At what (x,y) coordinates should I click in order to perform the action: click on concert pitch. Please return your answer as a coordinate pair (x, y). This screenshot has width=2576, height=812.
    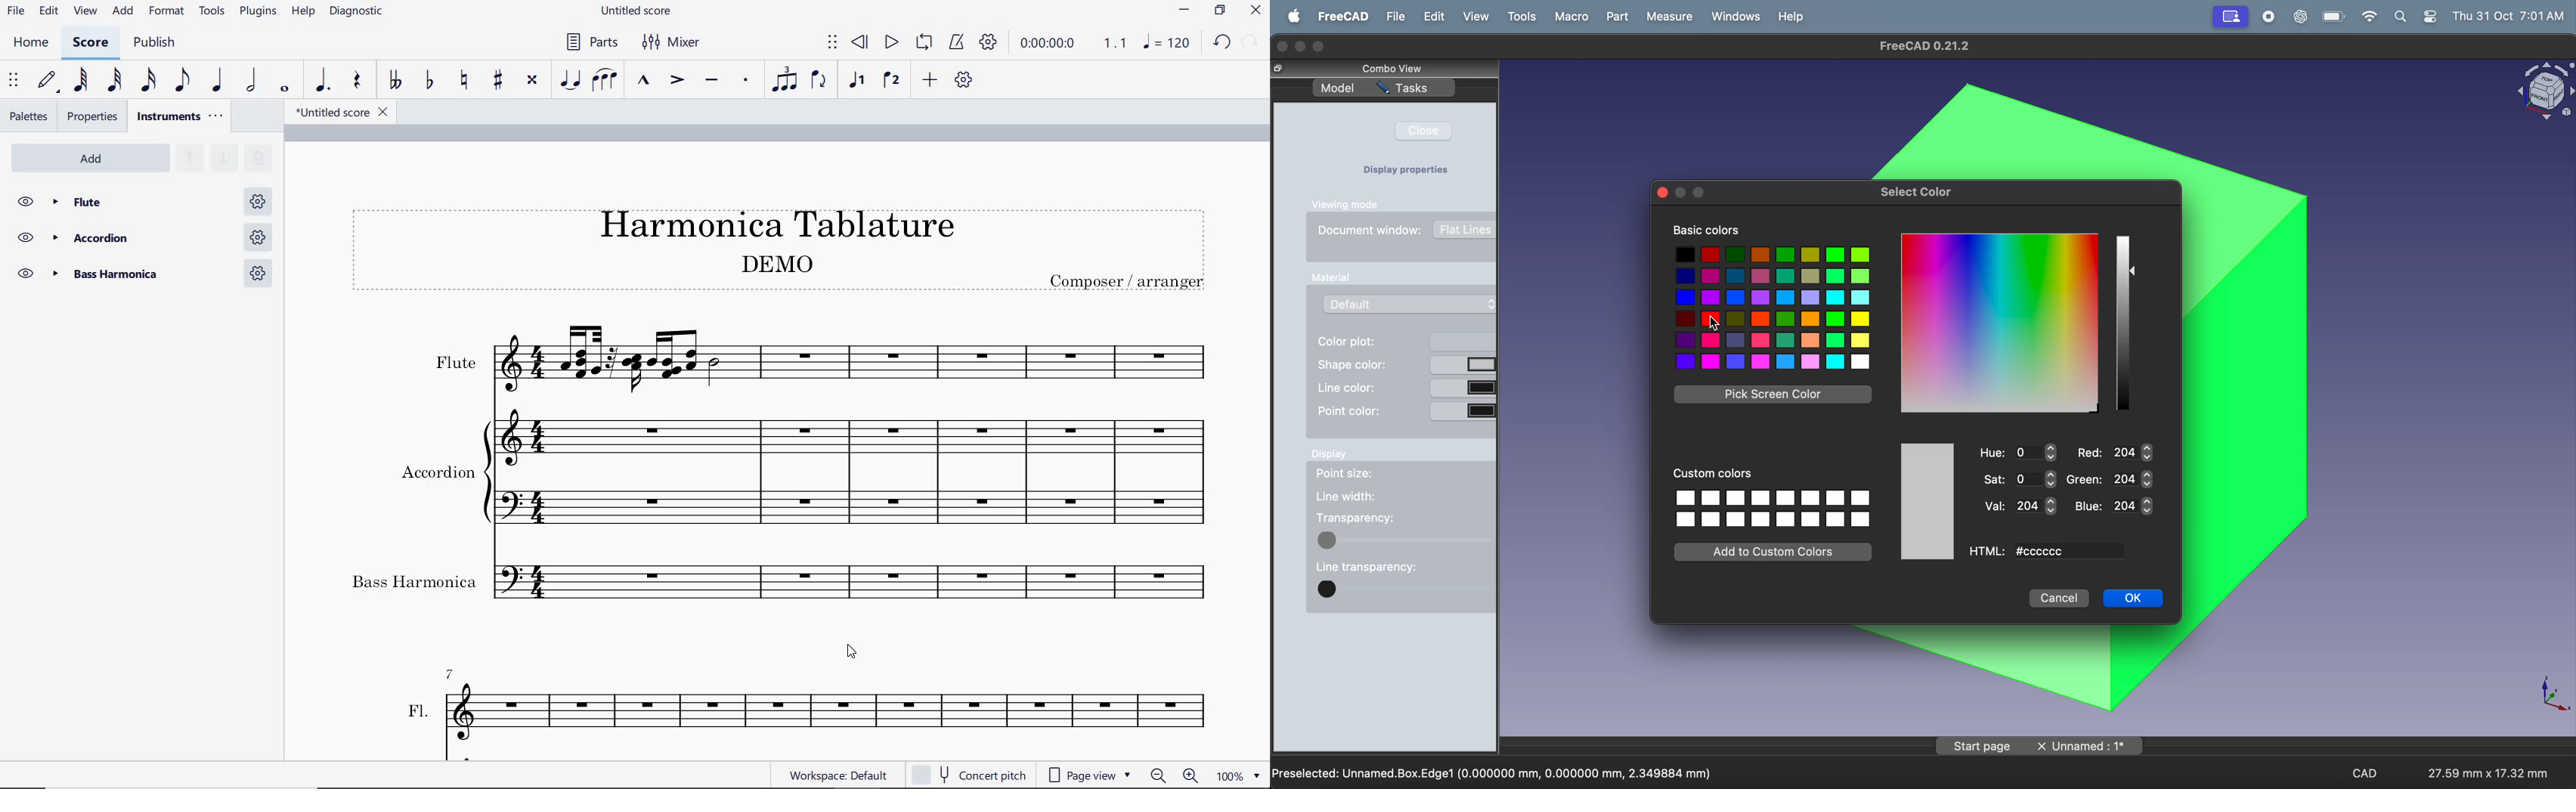
    Looking at the image, I should click on (984, 776).